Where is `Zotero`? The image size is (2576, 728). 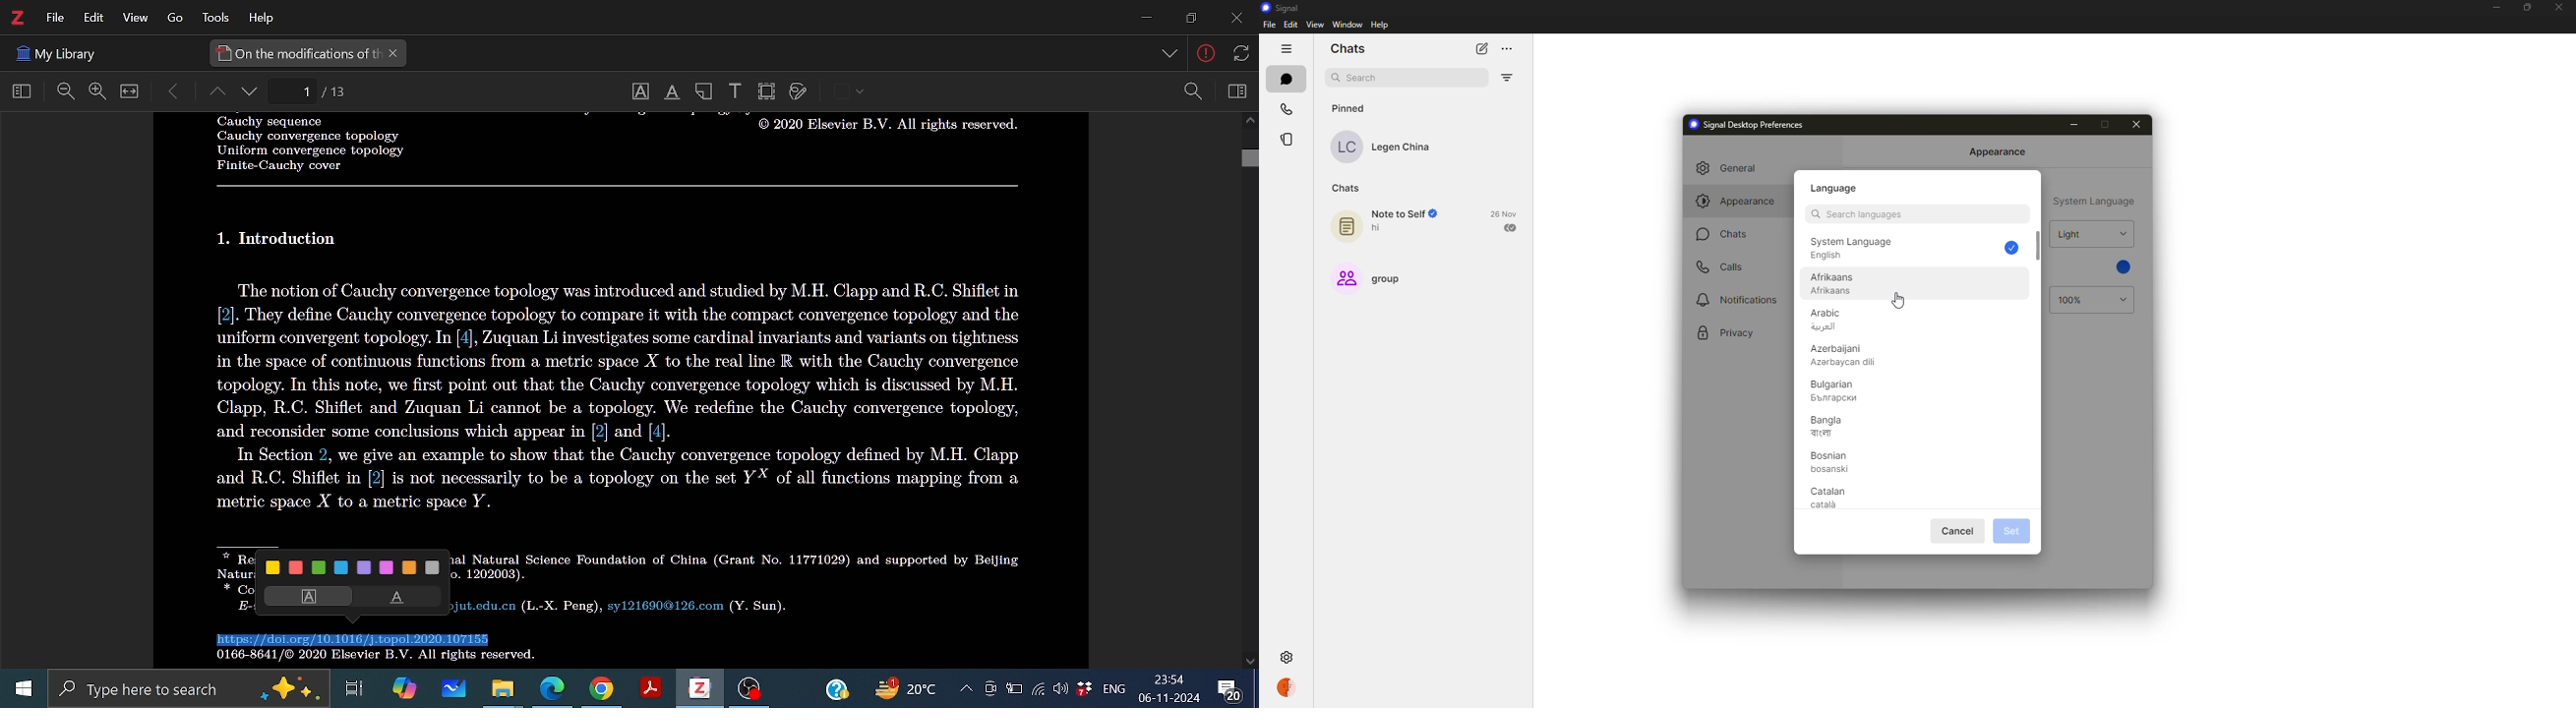
Zotero is located at coordinates (698, 688).